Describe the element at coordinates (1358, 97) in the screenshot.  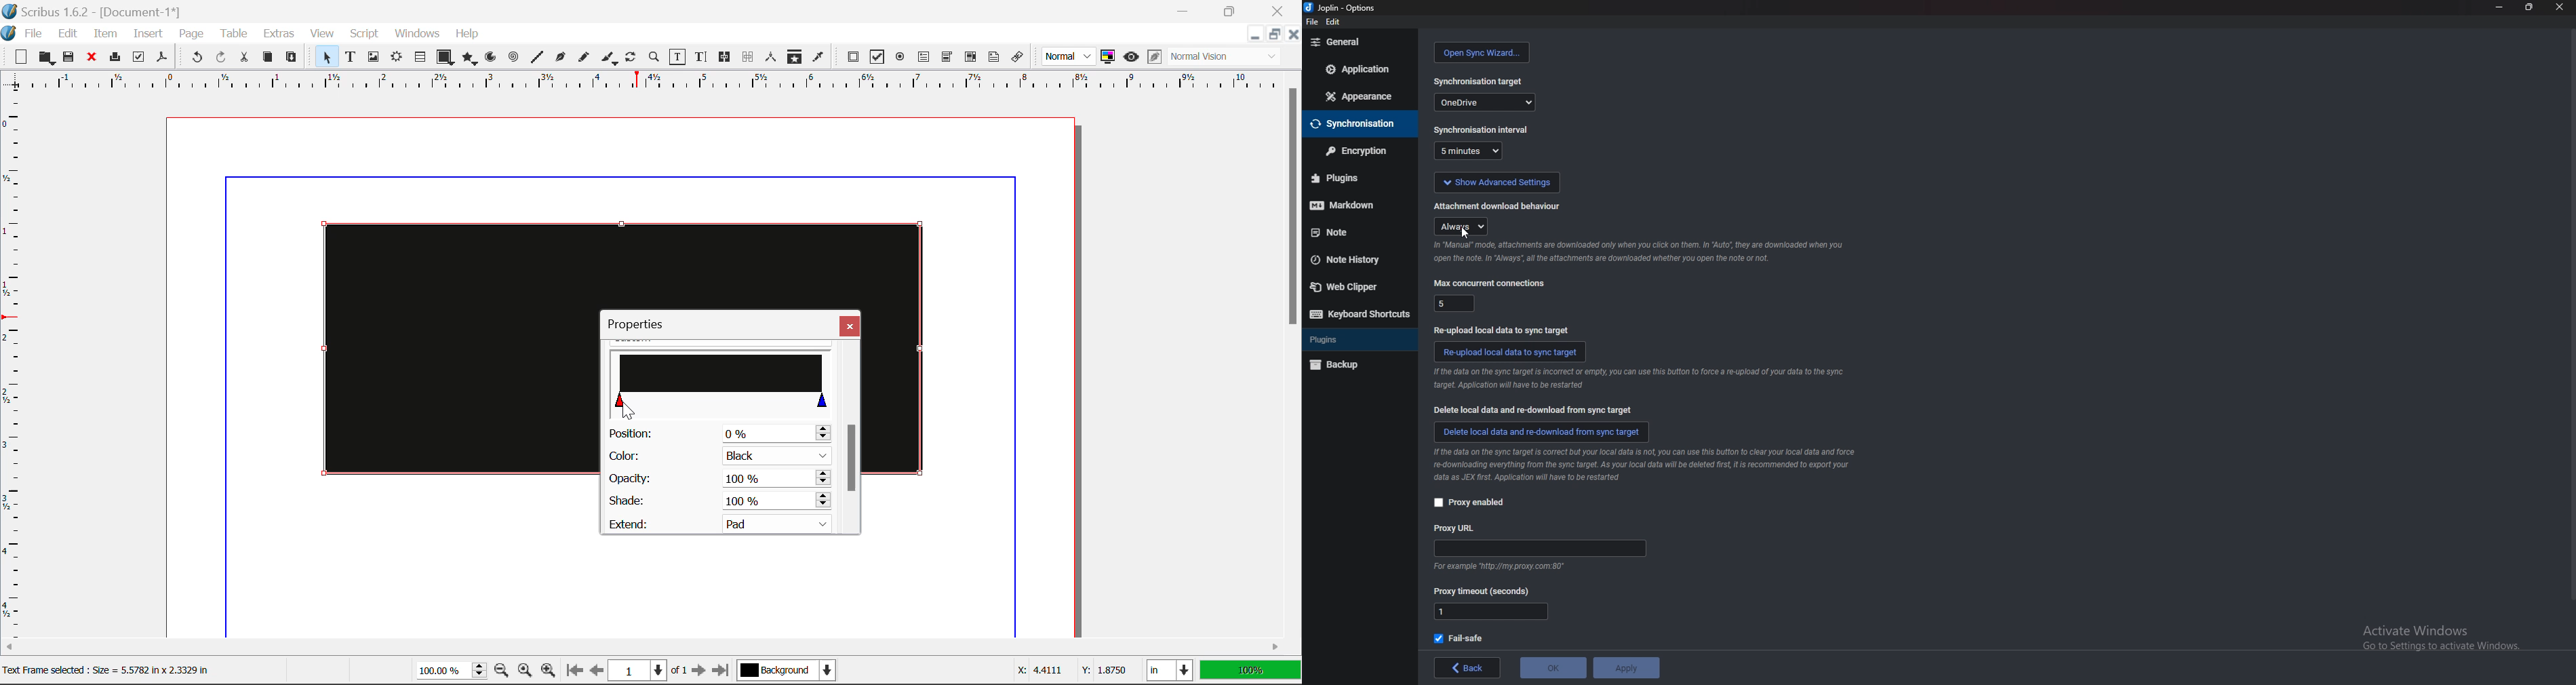
I see `appearance` at that location.